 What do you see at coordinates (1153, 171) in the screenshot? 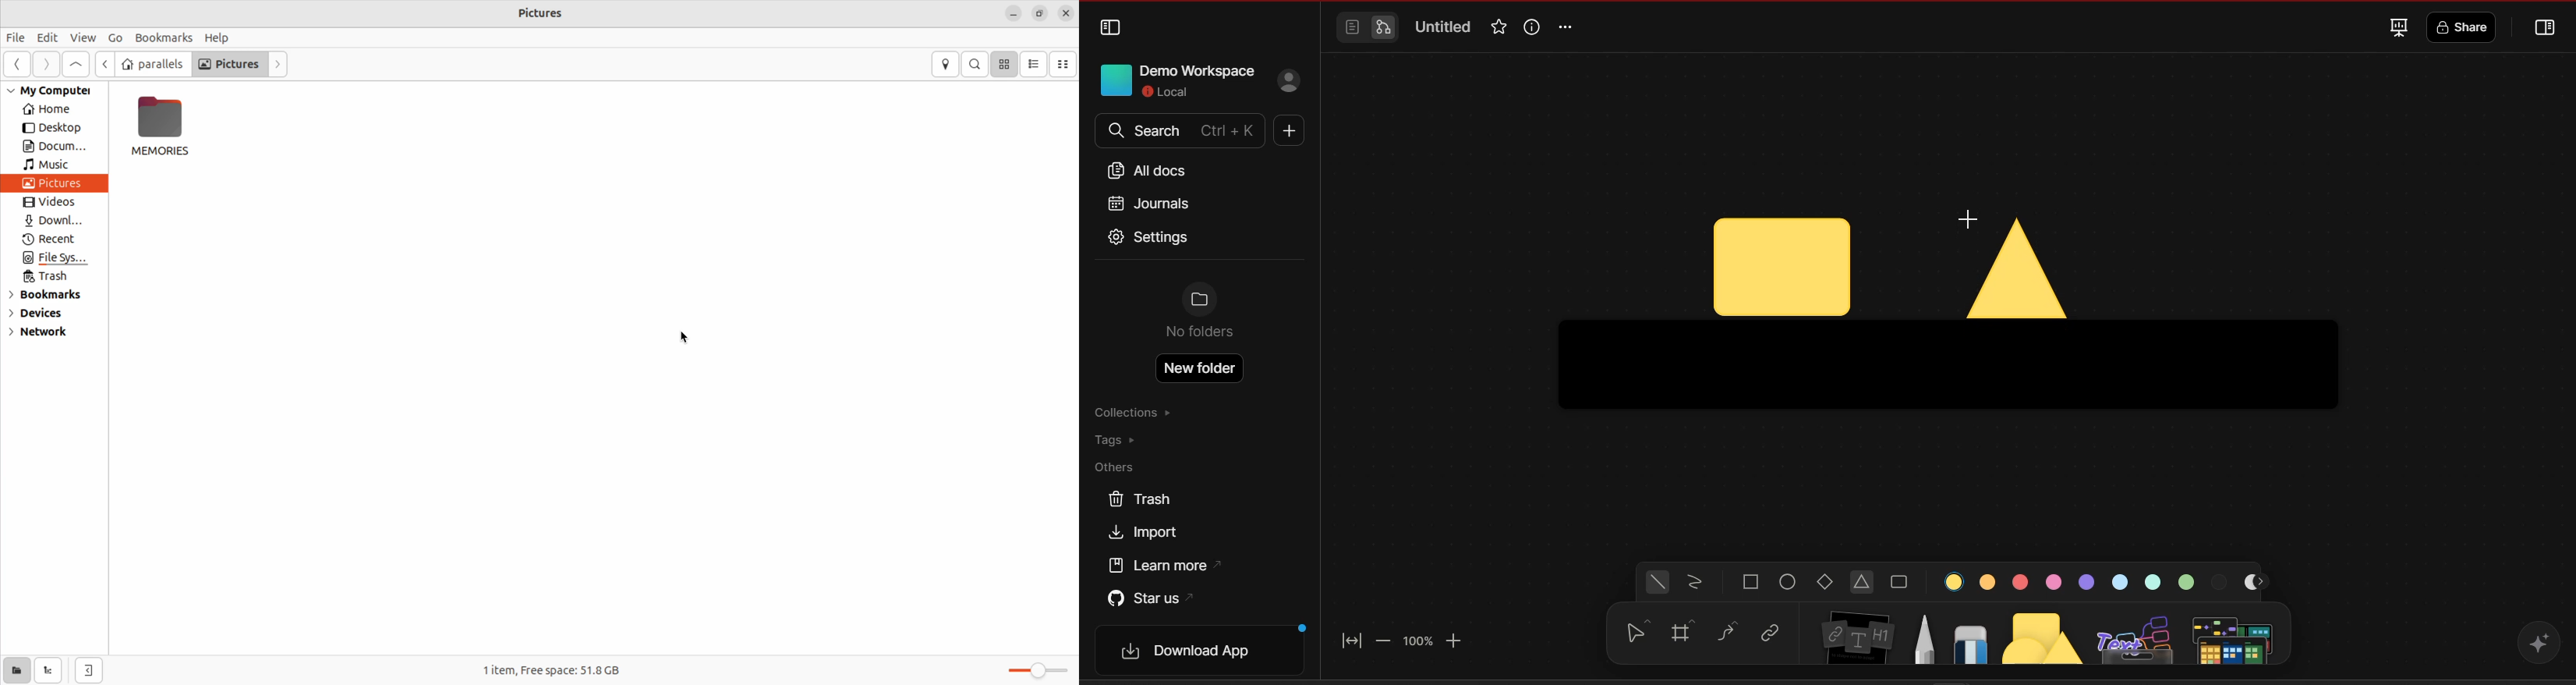
I see `all docs` at bounding box center [1153, 171].